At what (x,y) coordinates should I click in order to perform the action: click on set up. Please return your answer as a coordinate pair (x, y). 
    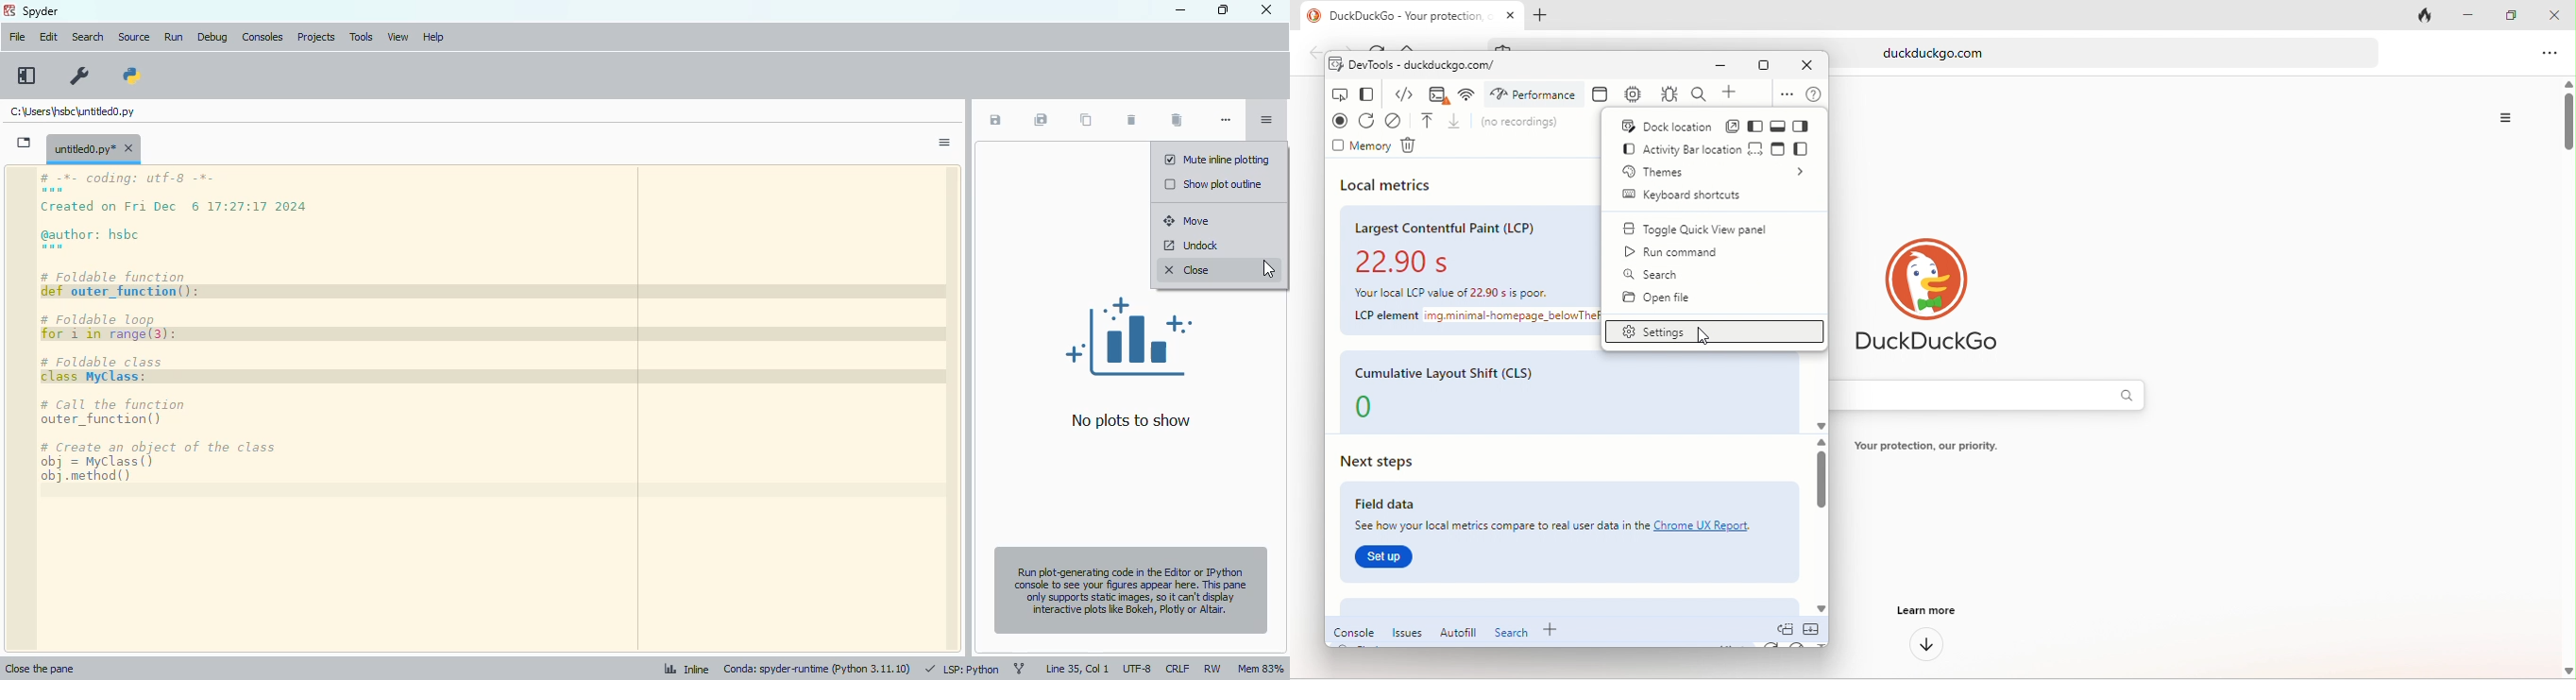
    Looking at the image, I should click on (1384, 558).